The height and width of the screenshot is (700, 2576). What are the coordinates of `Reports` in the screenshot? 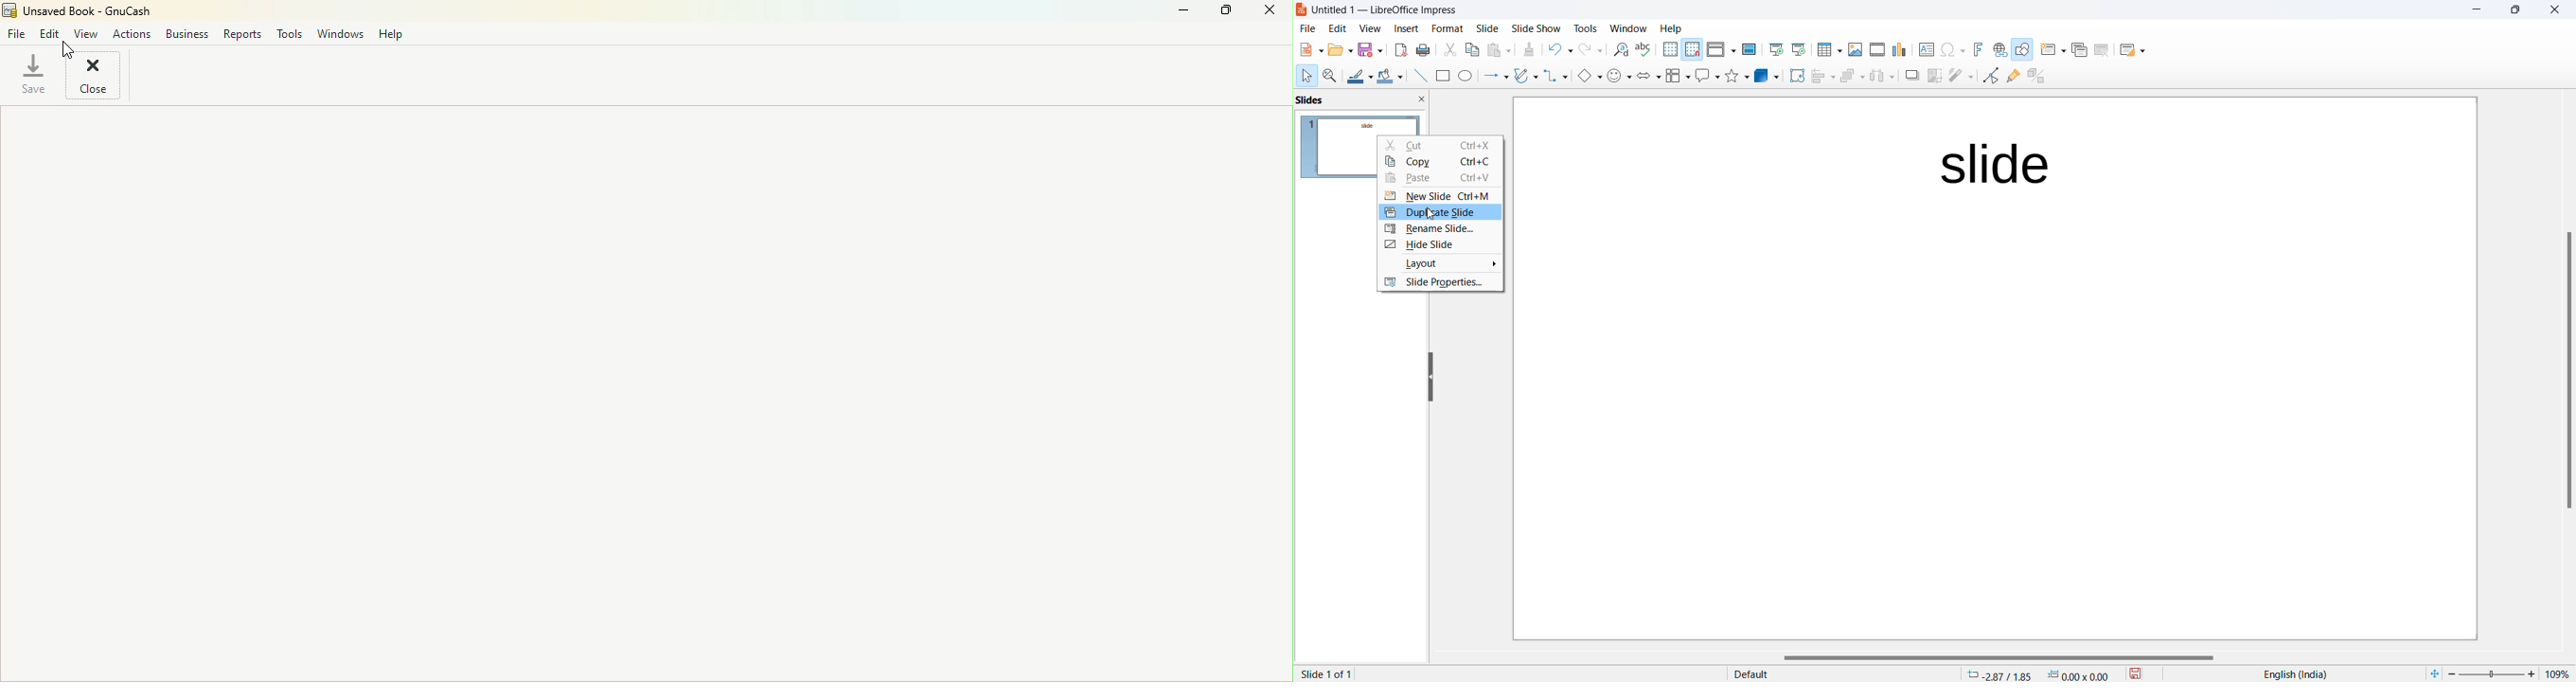 It's located at (244, 35).